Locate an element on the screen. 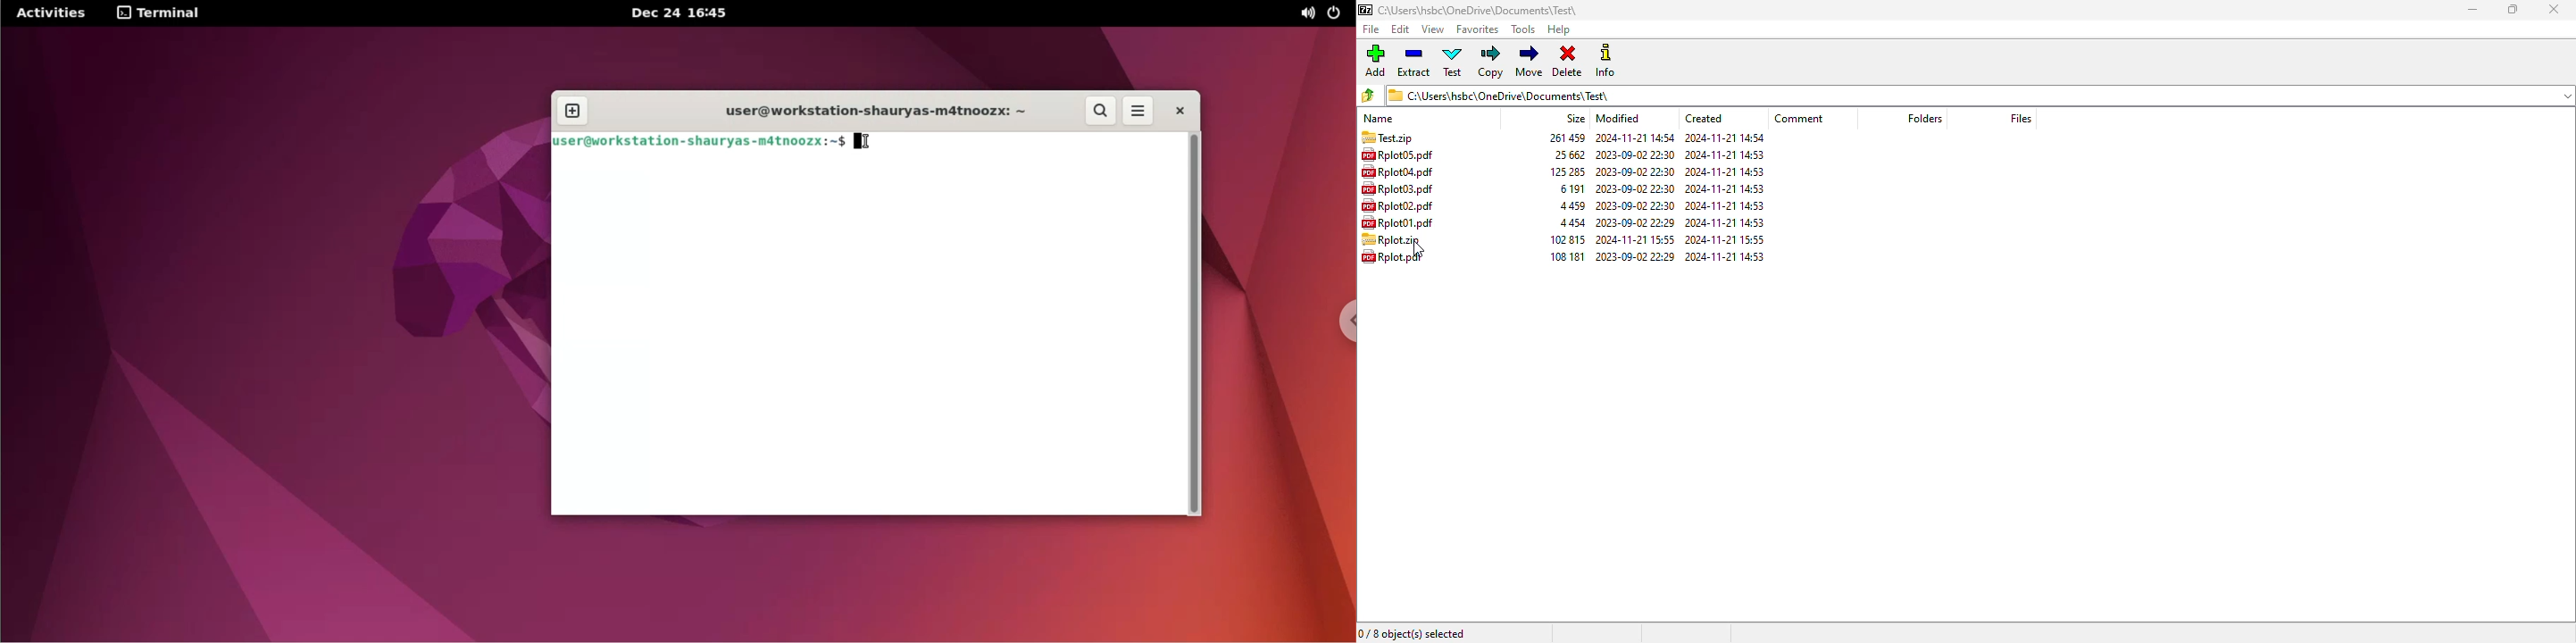 The width and height of the screenshot is (2576, 644). file is located at coordinates (1372, 29).